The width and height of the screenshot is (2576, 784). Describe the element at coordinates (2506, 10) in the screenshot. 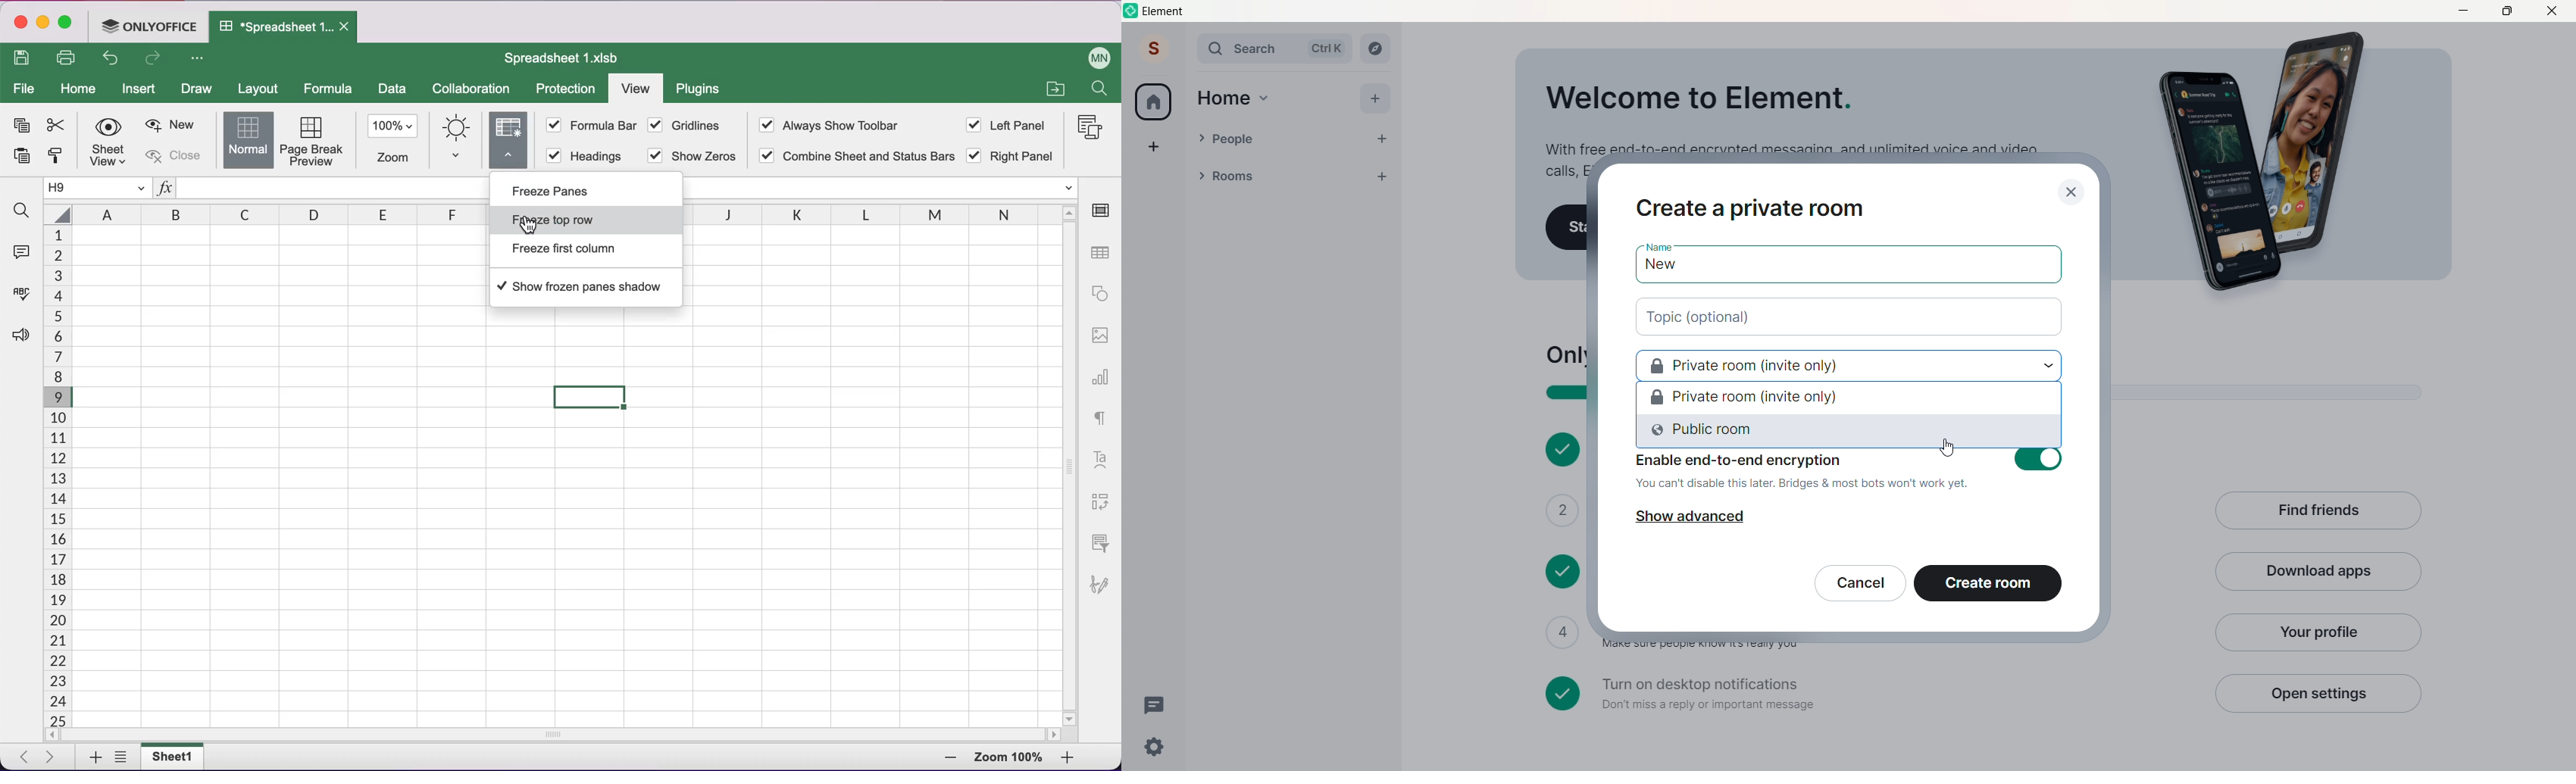

I see `Maximize` at that location.